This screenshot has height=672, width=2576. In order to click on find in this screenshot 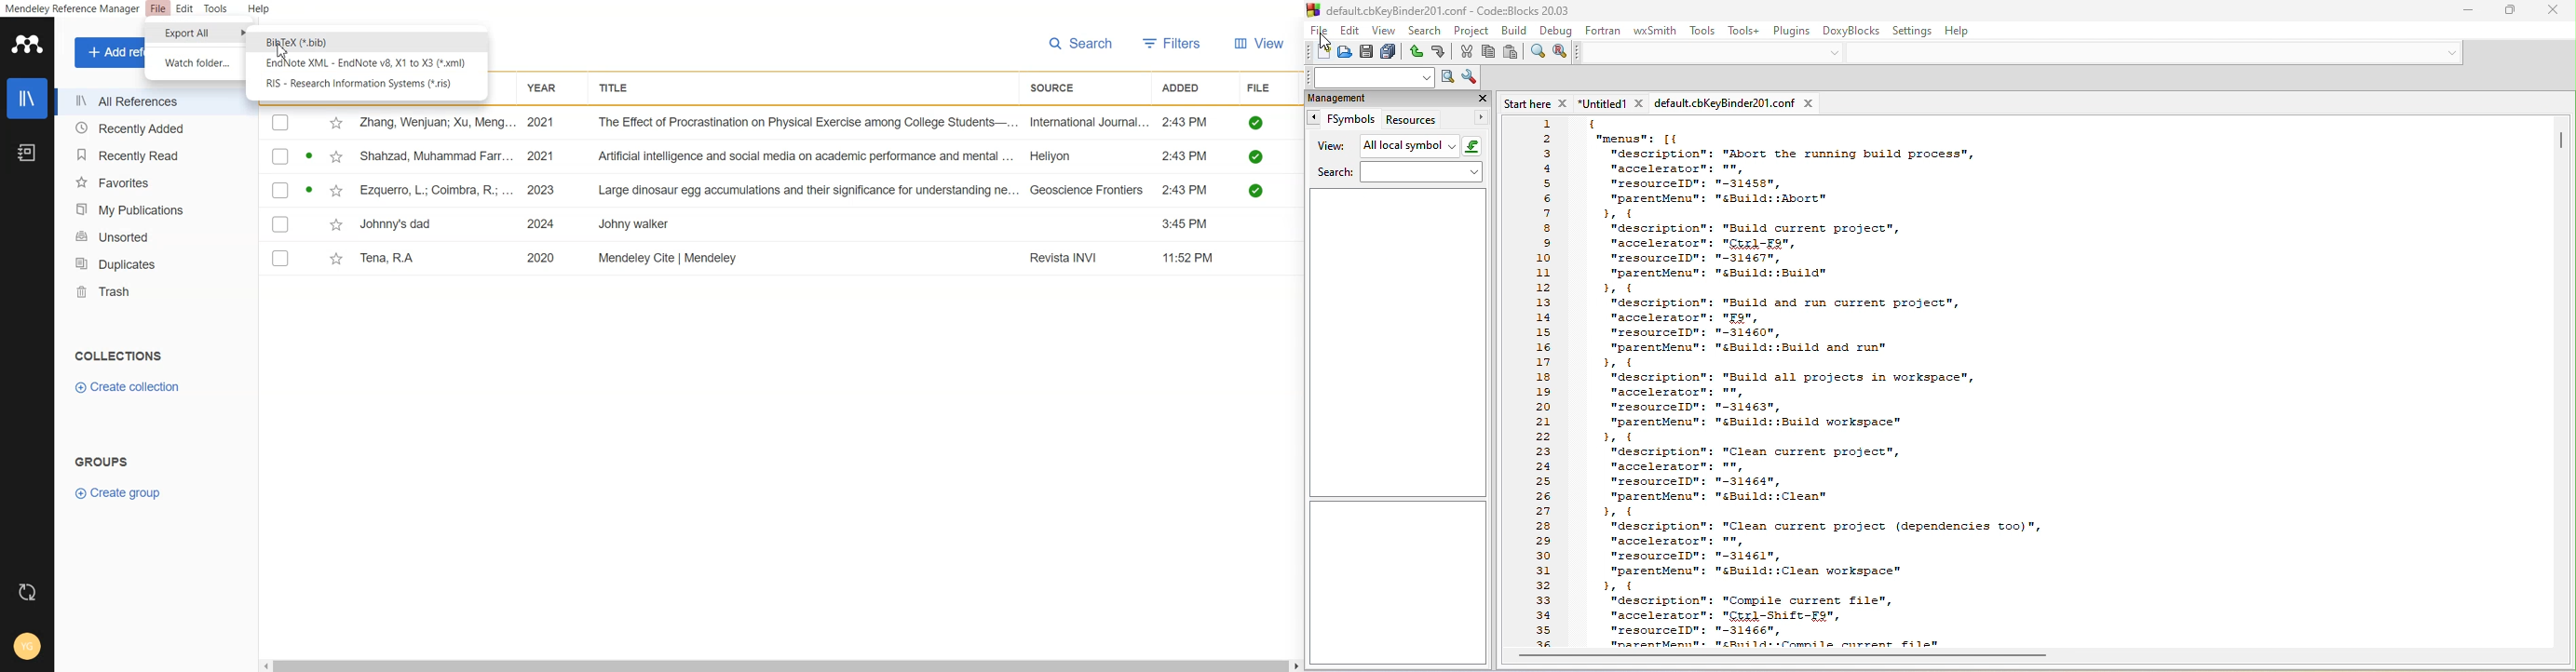, I will do `click(1538, 52)`.